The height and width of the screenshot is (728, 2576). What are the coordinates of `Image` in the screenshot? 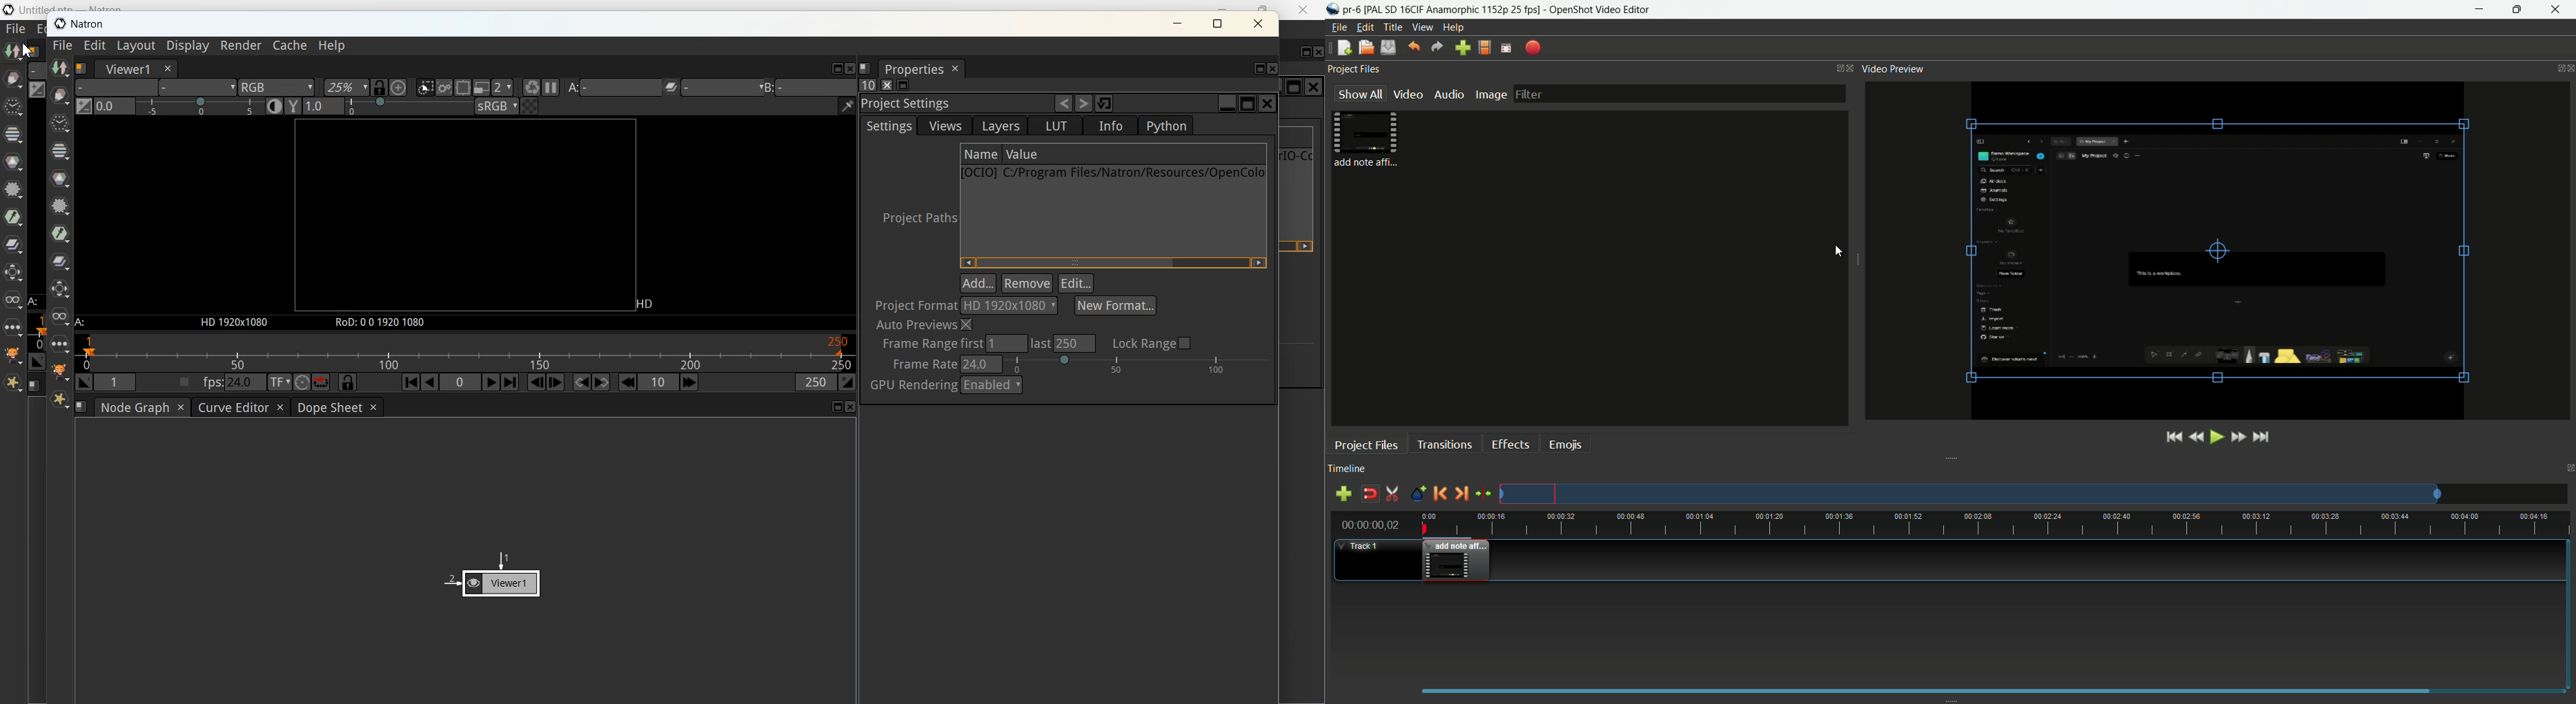 It's located at (14, 52).